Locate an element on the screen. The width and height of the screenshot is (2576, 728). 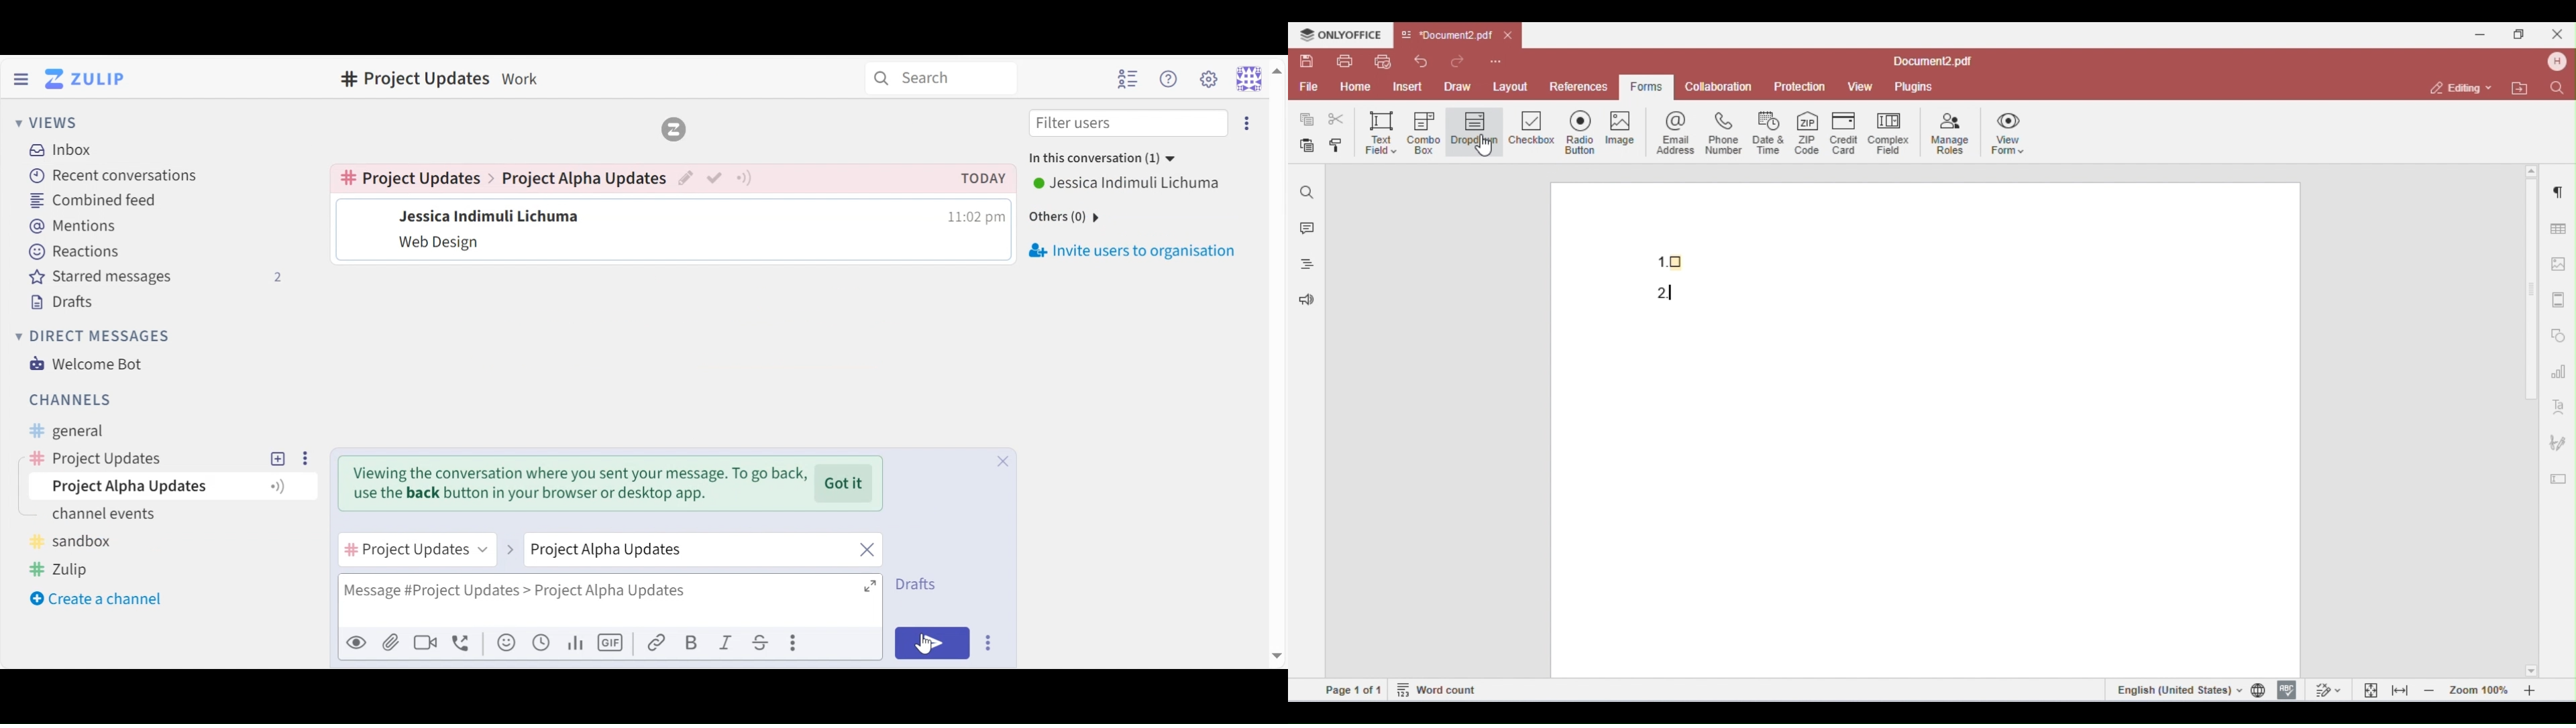
Time is located at coordinates (977, 217).